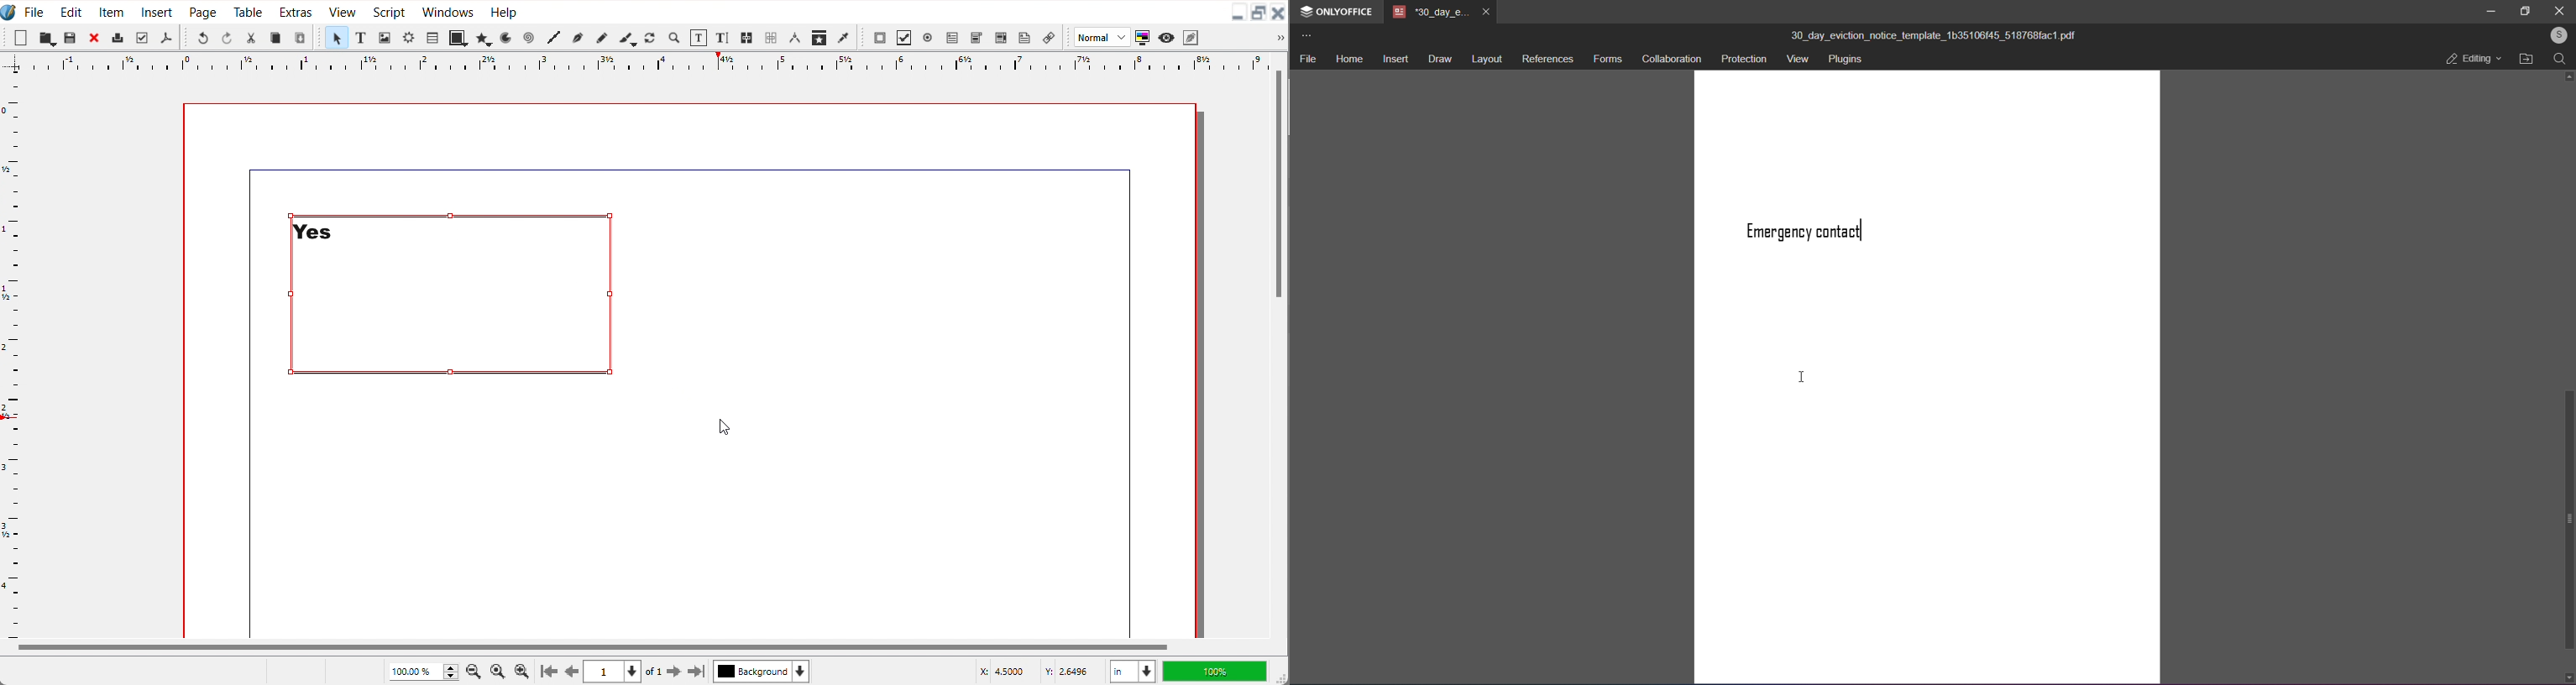 This screenshot has width=2576, height=700. Describe the element at coordinates (385, 37) in the screenshot. I see `Image Frame` at that location.